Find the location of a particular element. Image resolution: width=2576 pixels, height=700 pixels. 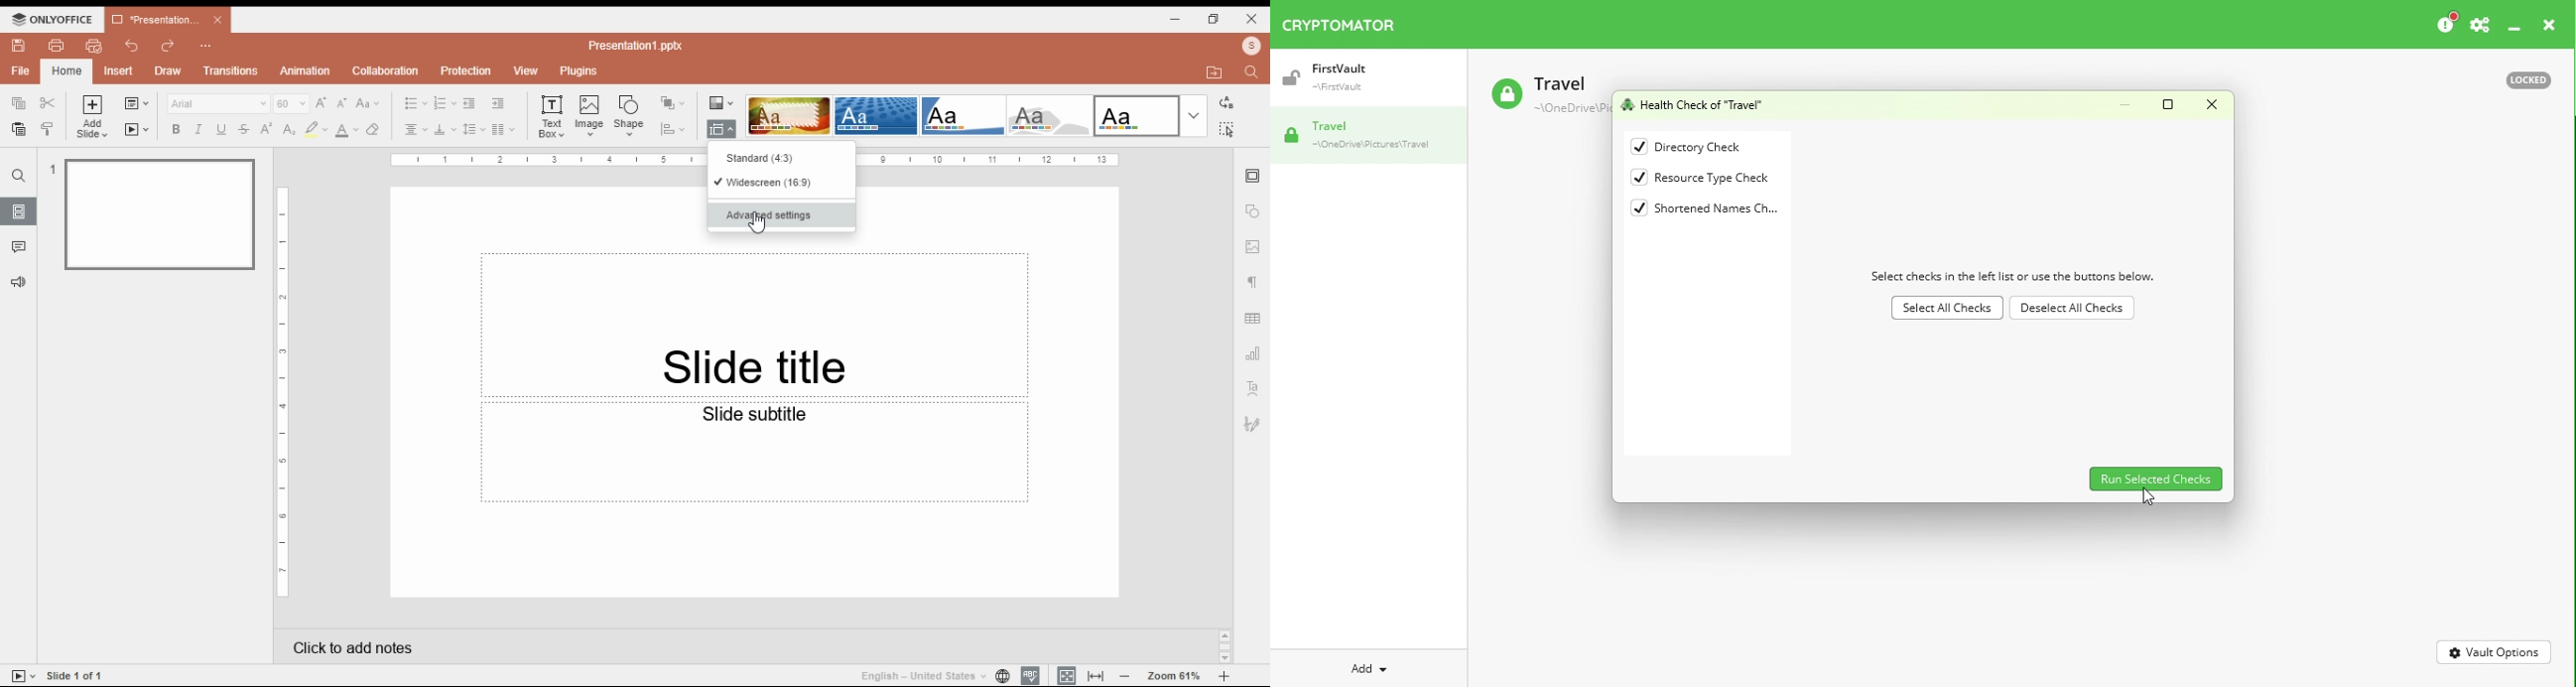

underline is located at coordinates (220, 129).